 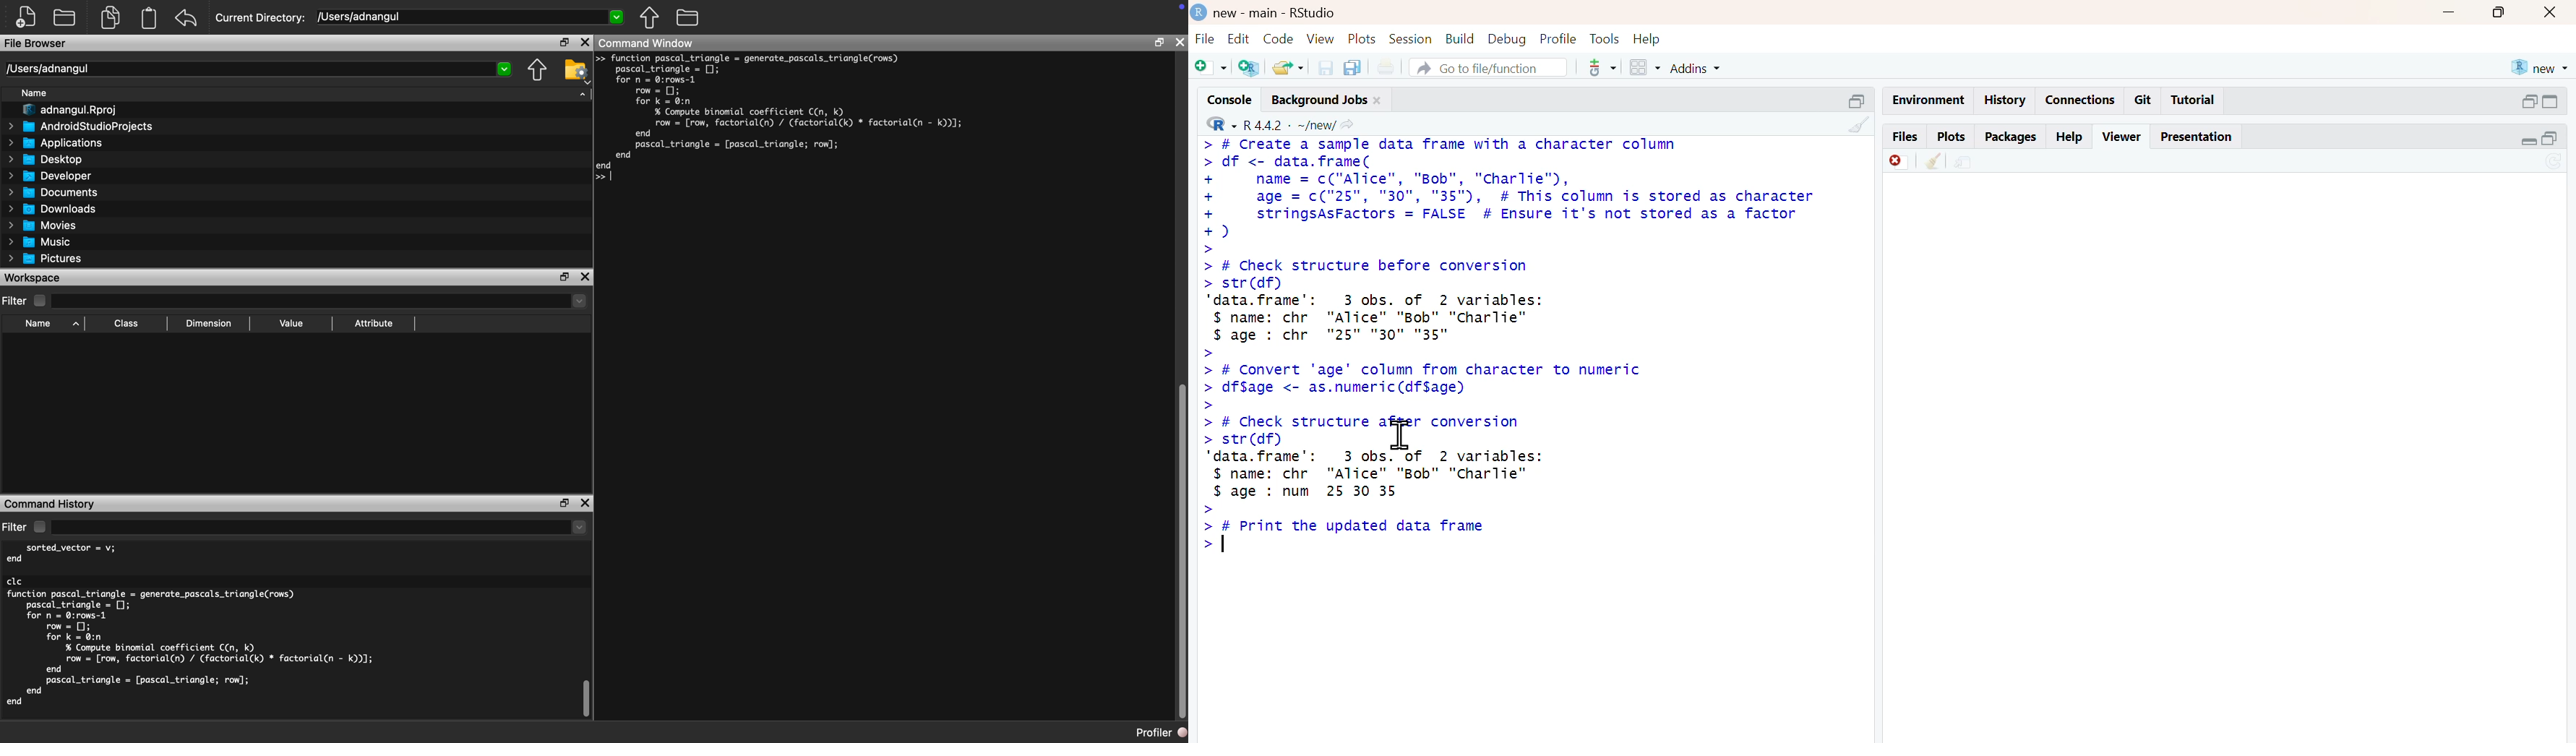 I want to click on viewer, so click(x=2124, y=137).